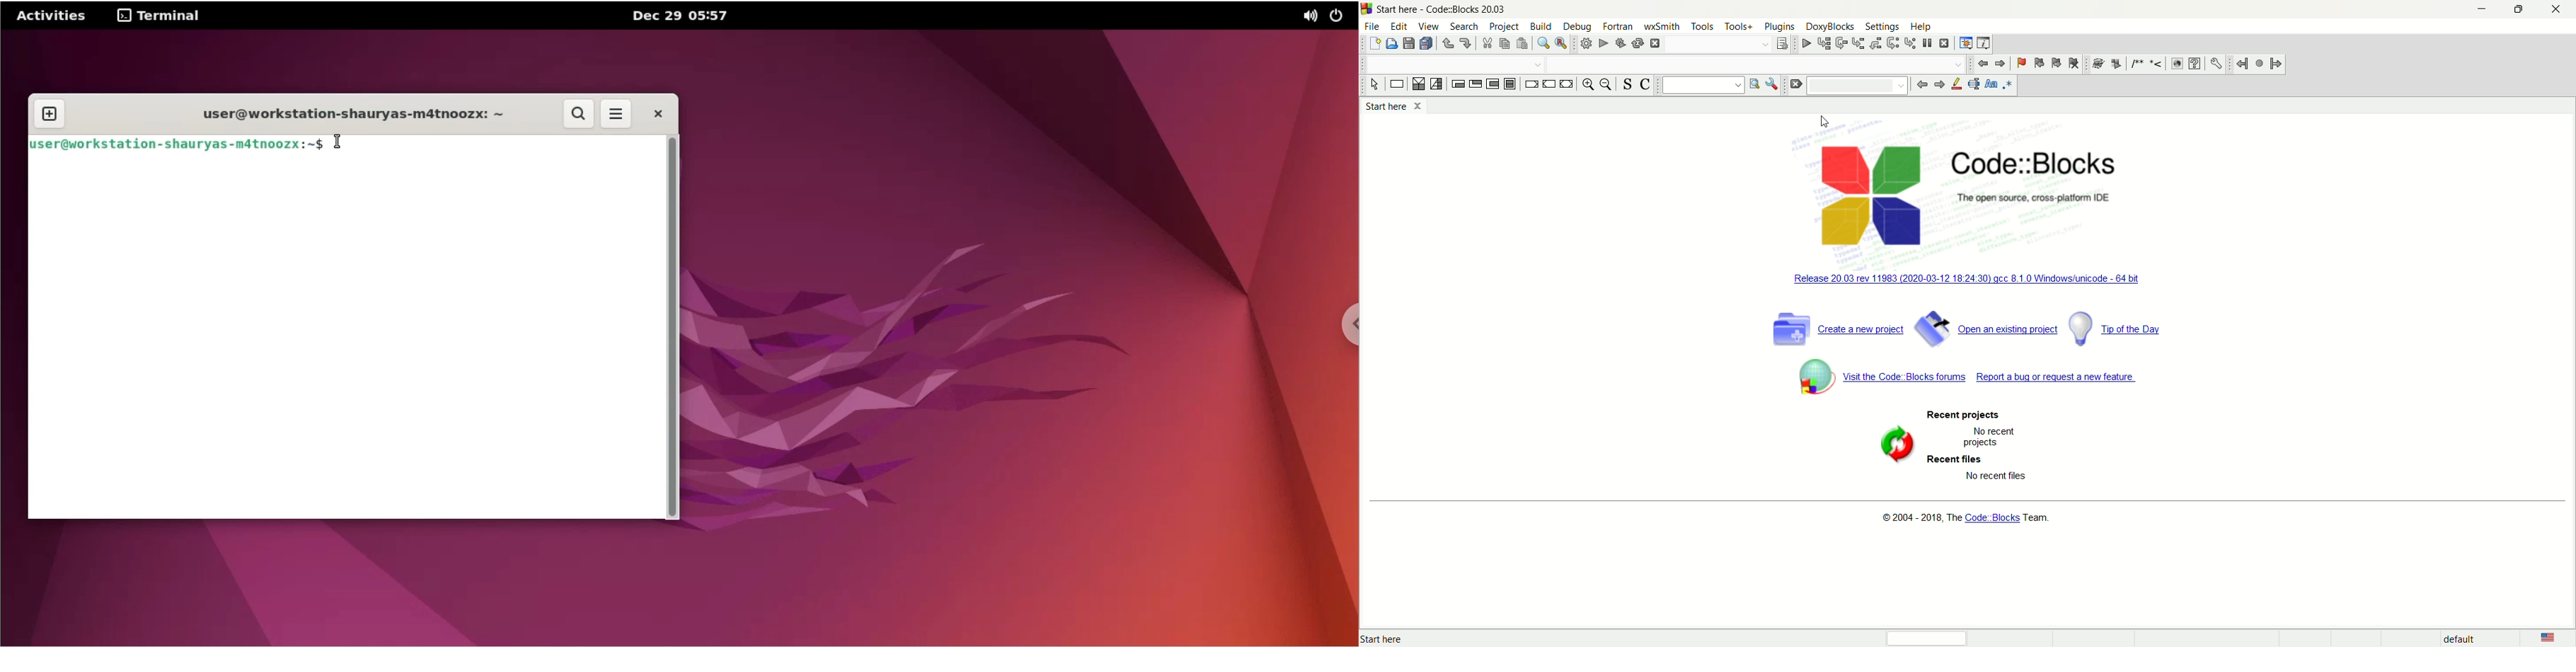 The width and height of the screenshot is (2576, 672). I want to click on wxSmith, so click(1662, 26).